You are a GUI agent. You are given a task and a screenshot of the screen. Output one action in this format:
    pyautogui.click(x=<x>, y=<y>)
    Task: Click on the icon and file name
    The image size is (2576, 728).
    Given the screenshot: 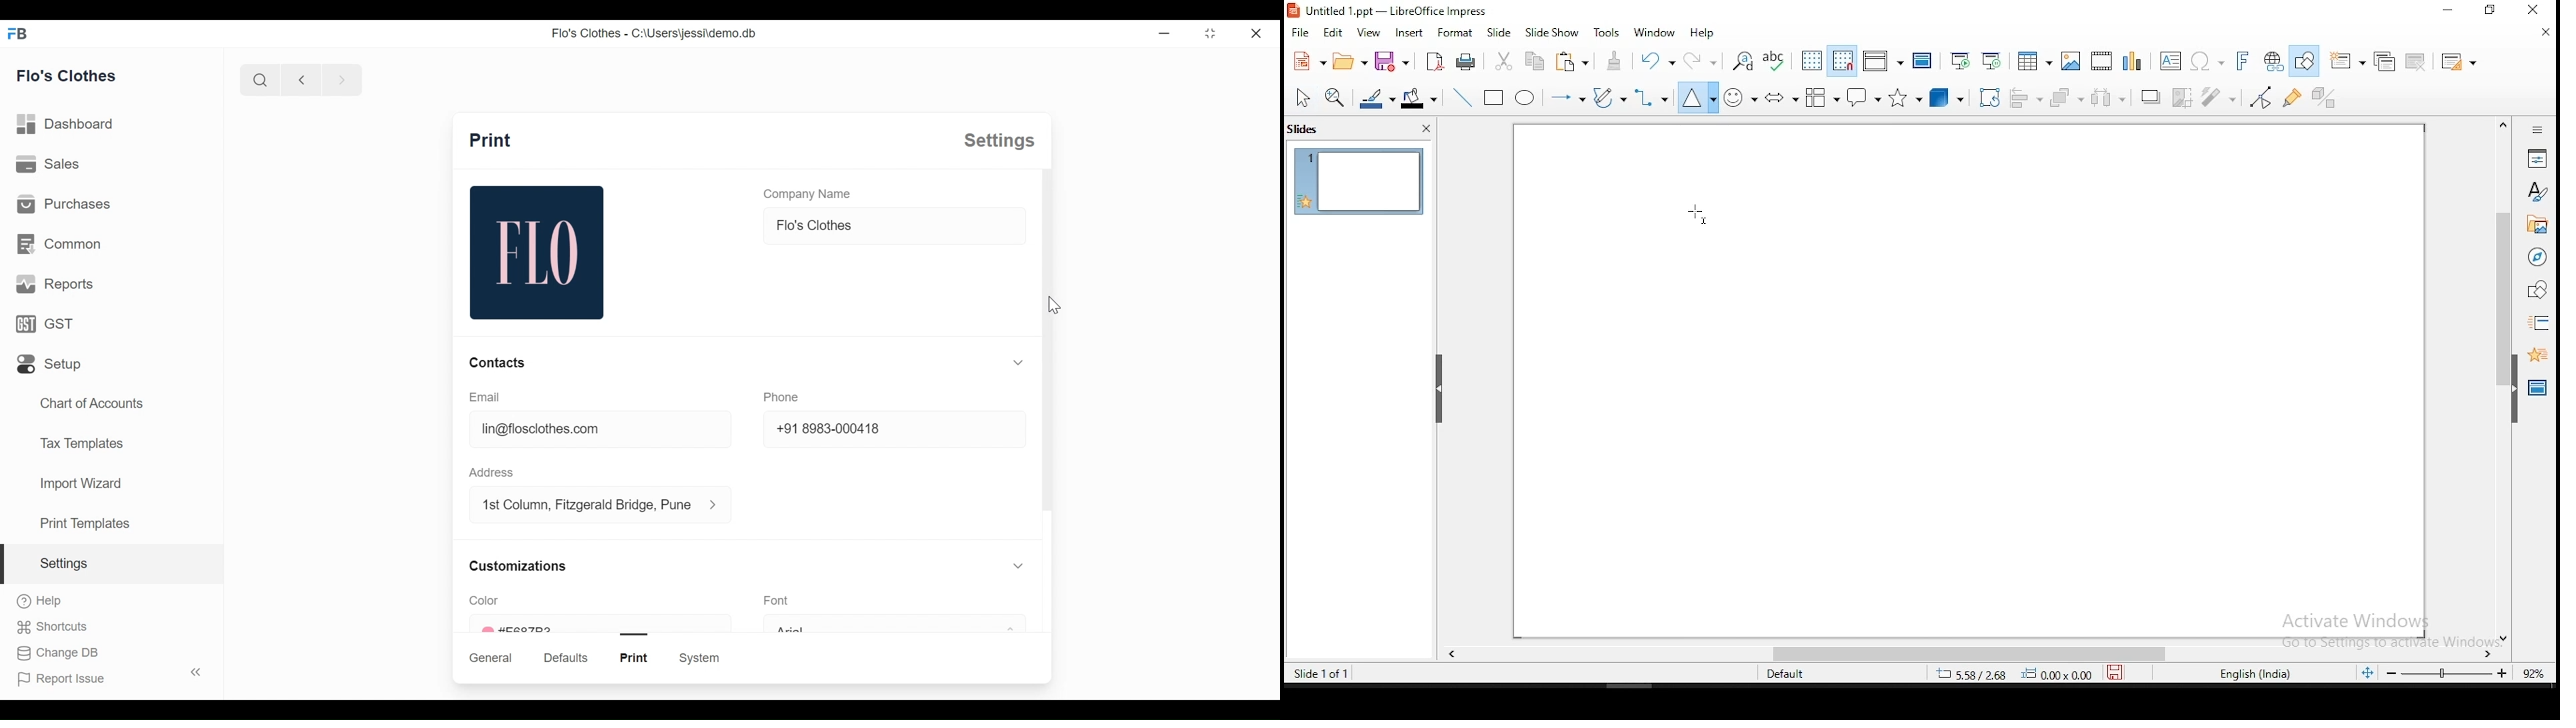 What is the action you would take?
    pyautogui.click(x=1391, y=11)
    